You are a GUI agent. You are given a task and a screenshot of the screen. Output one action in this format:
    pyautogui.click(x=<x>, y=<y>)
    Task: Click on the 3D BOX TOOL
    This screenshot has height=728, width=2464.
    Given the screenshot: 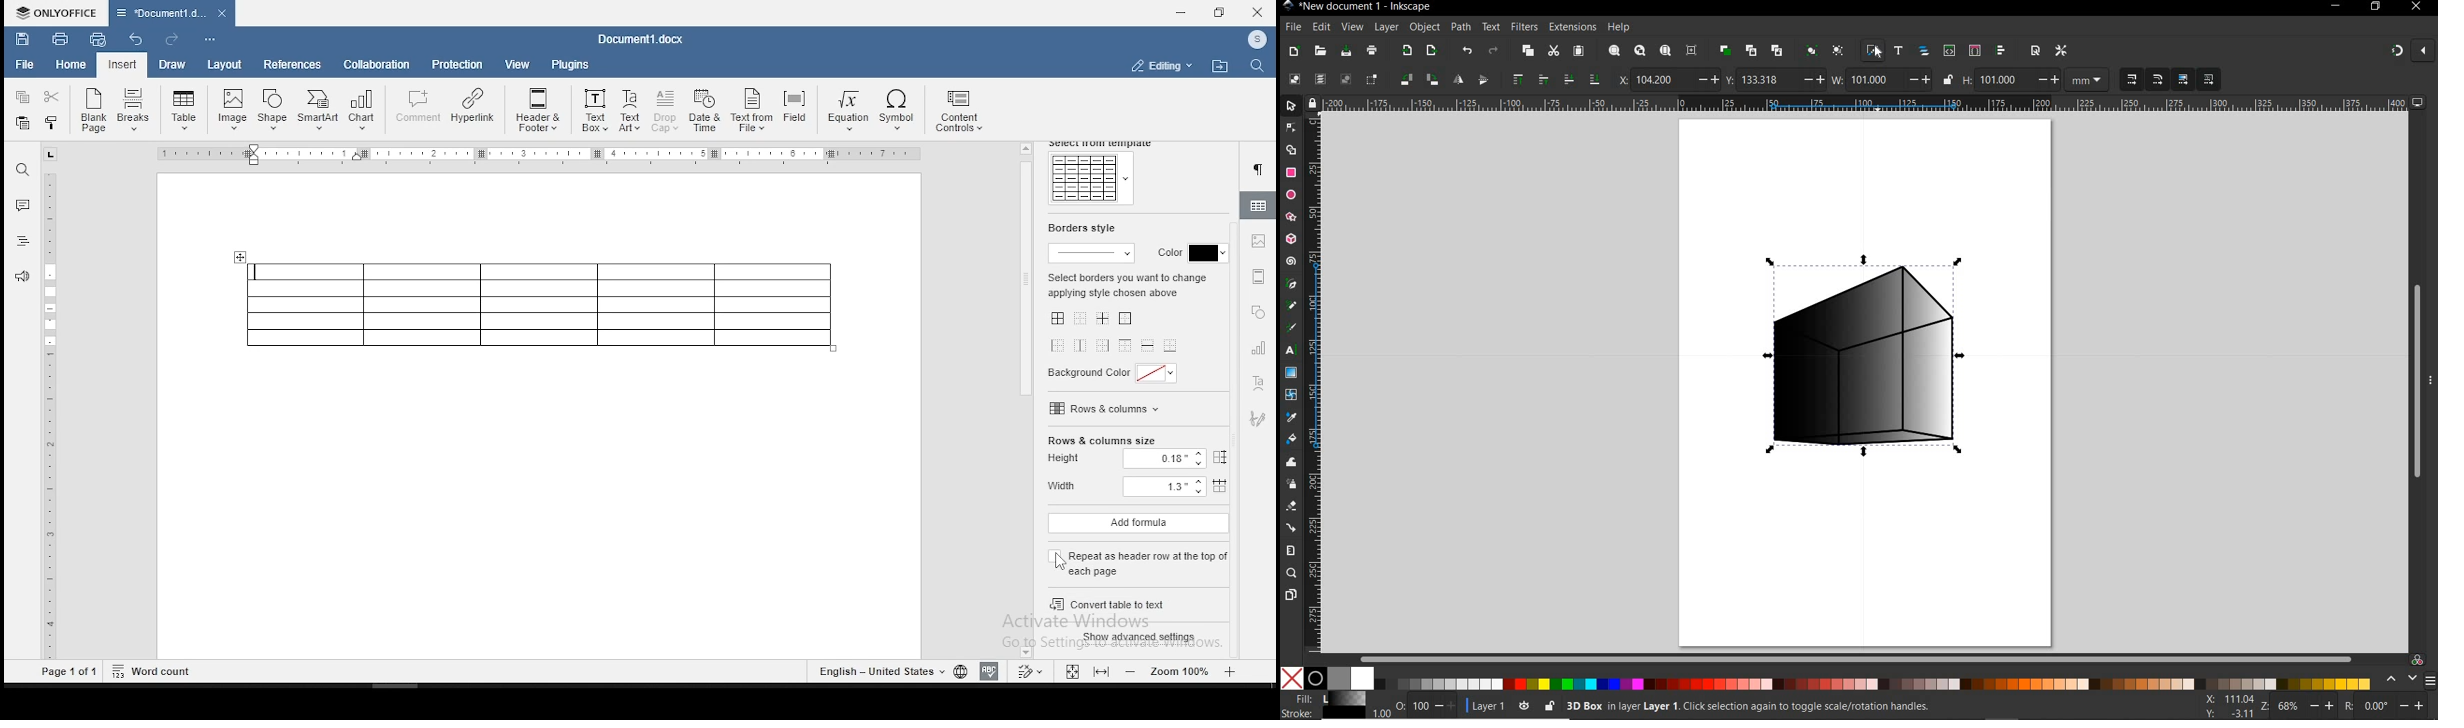 What is the action you would take?
    pyautogui.click(x=1290, y=238)
    